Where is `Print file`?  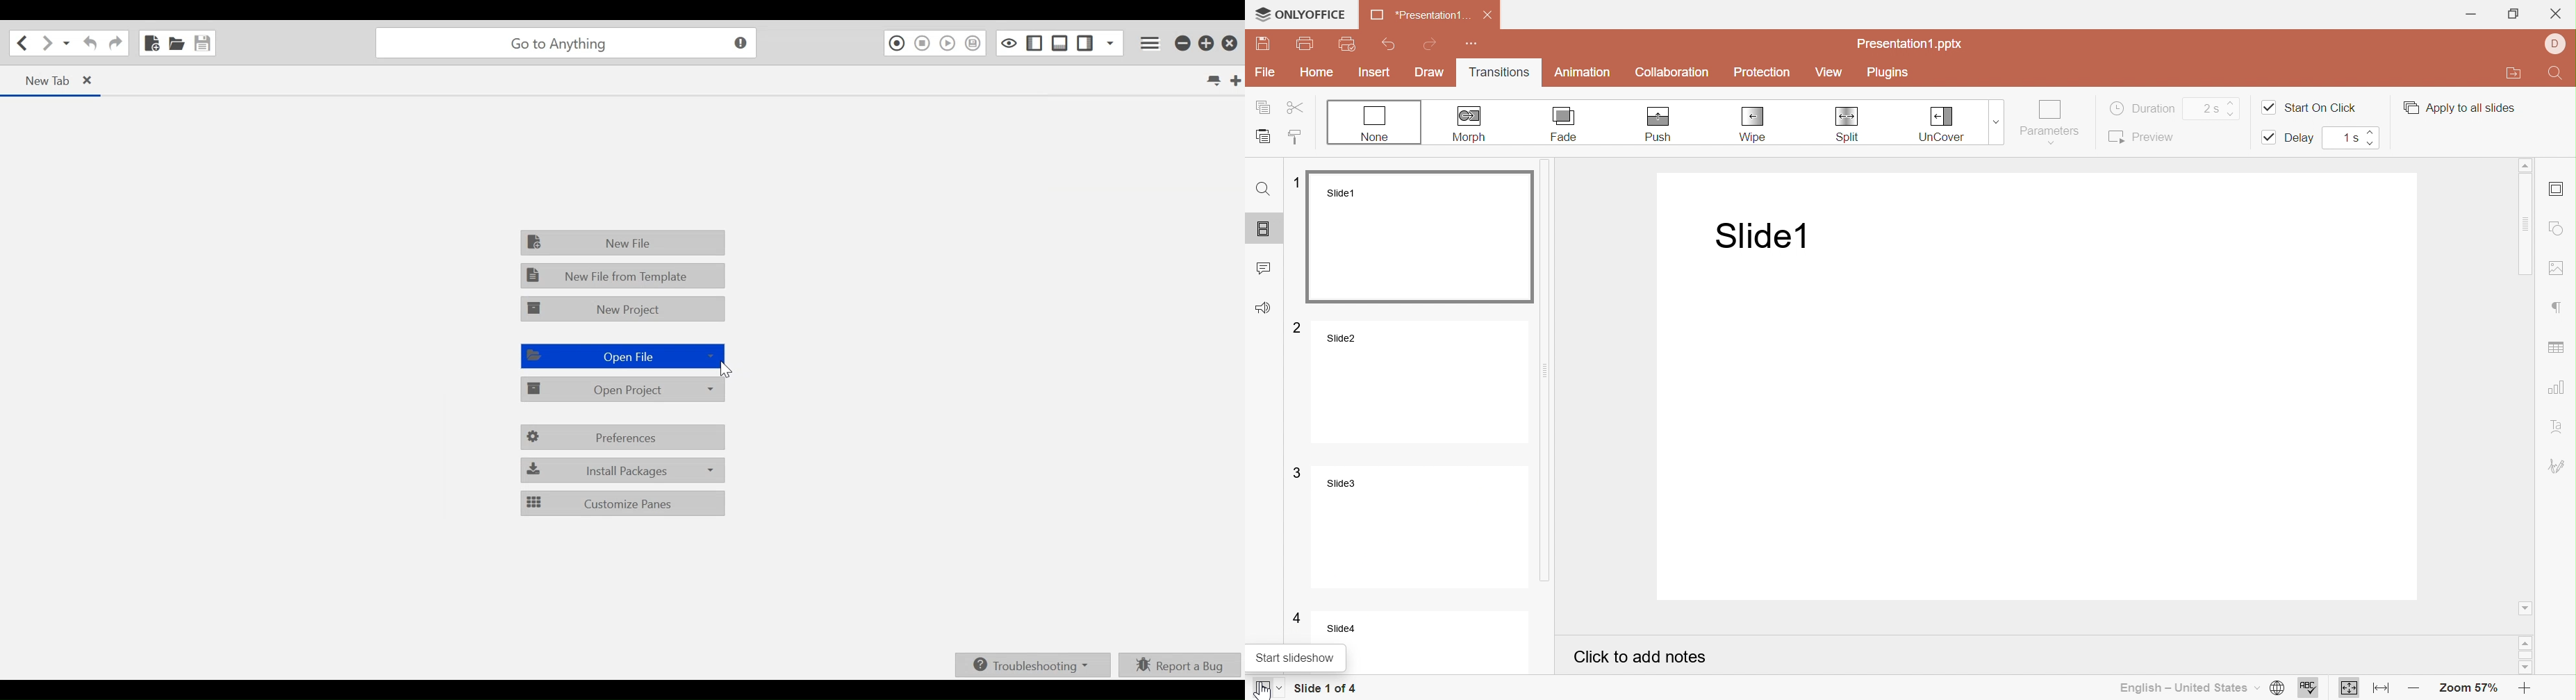
Print file is located at coordinates (1306, 42).